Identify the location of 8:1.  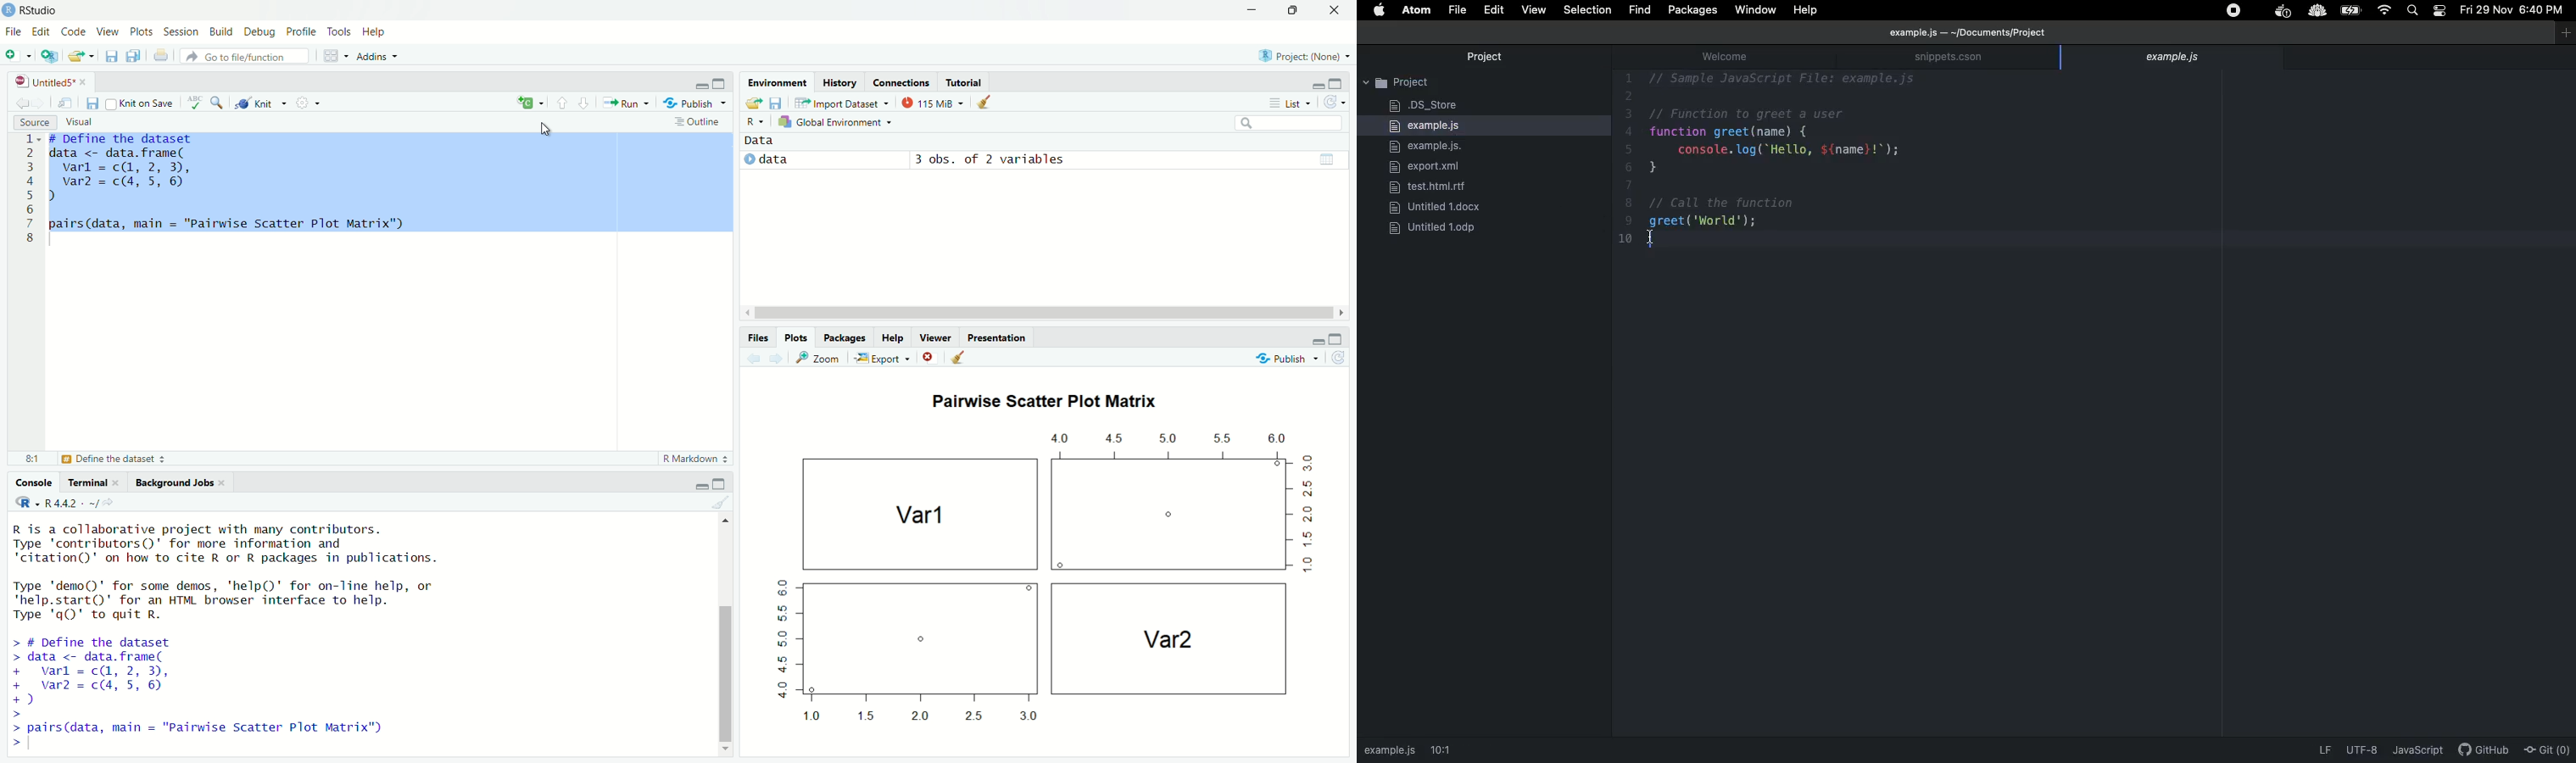
(33, 458).